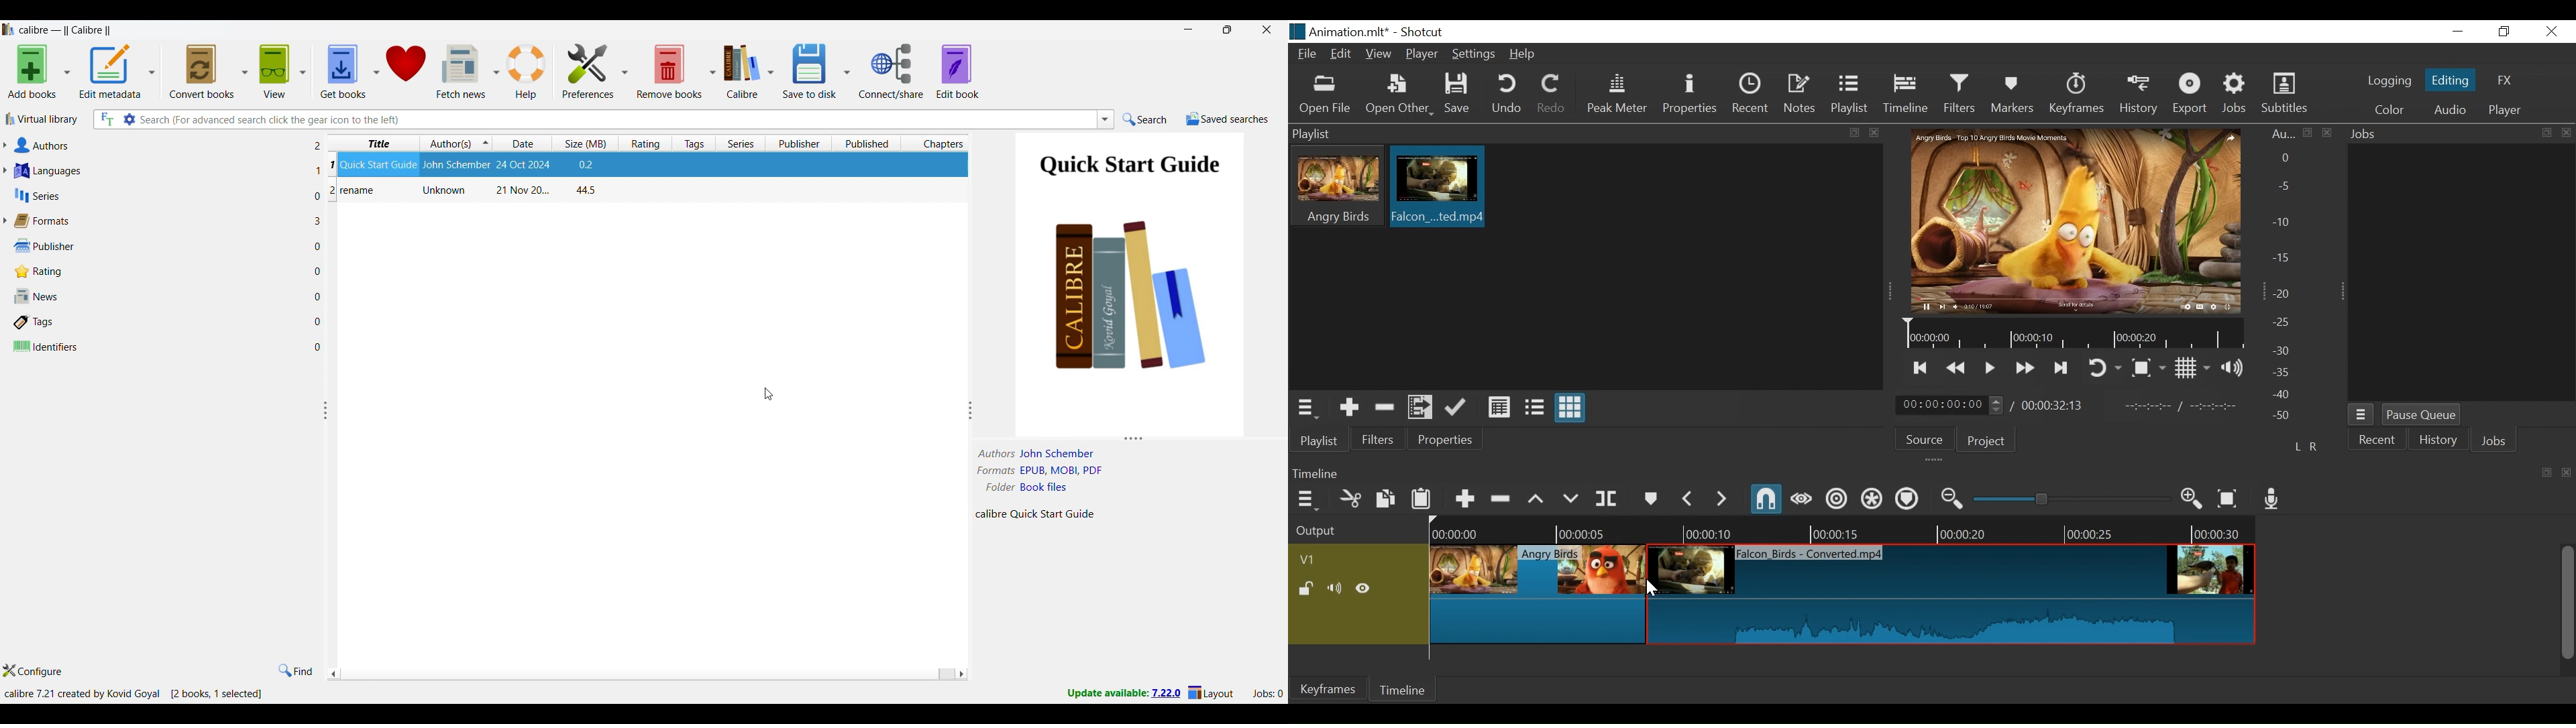 The width and height of the screenshot is (2576, 728). What do you see at coordinates (1420, 53) in the screenshot?
I see `Player` at bounding box center [1420, 53].